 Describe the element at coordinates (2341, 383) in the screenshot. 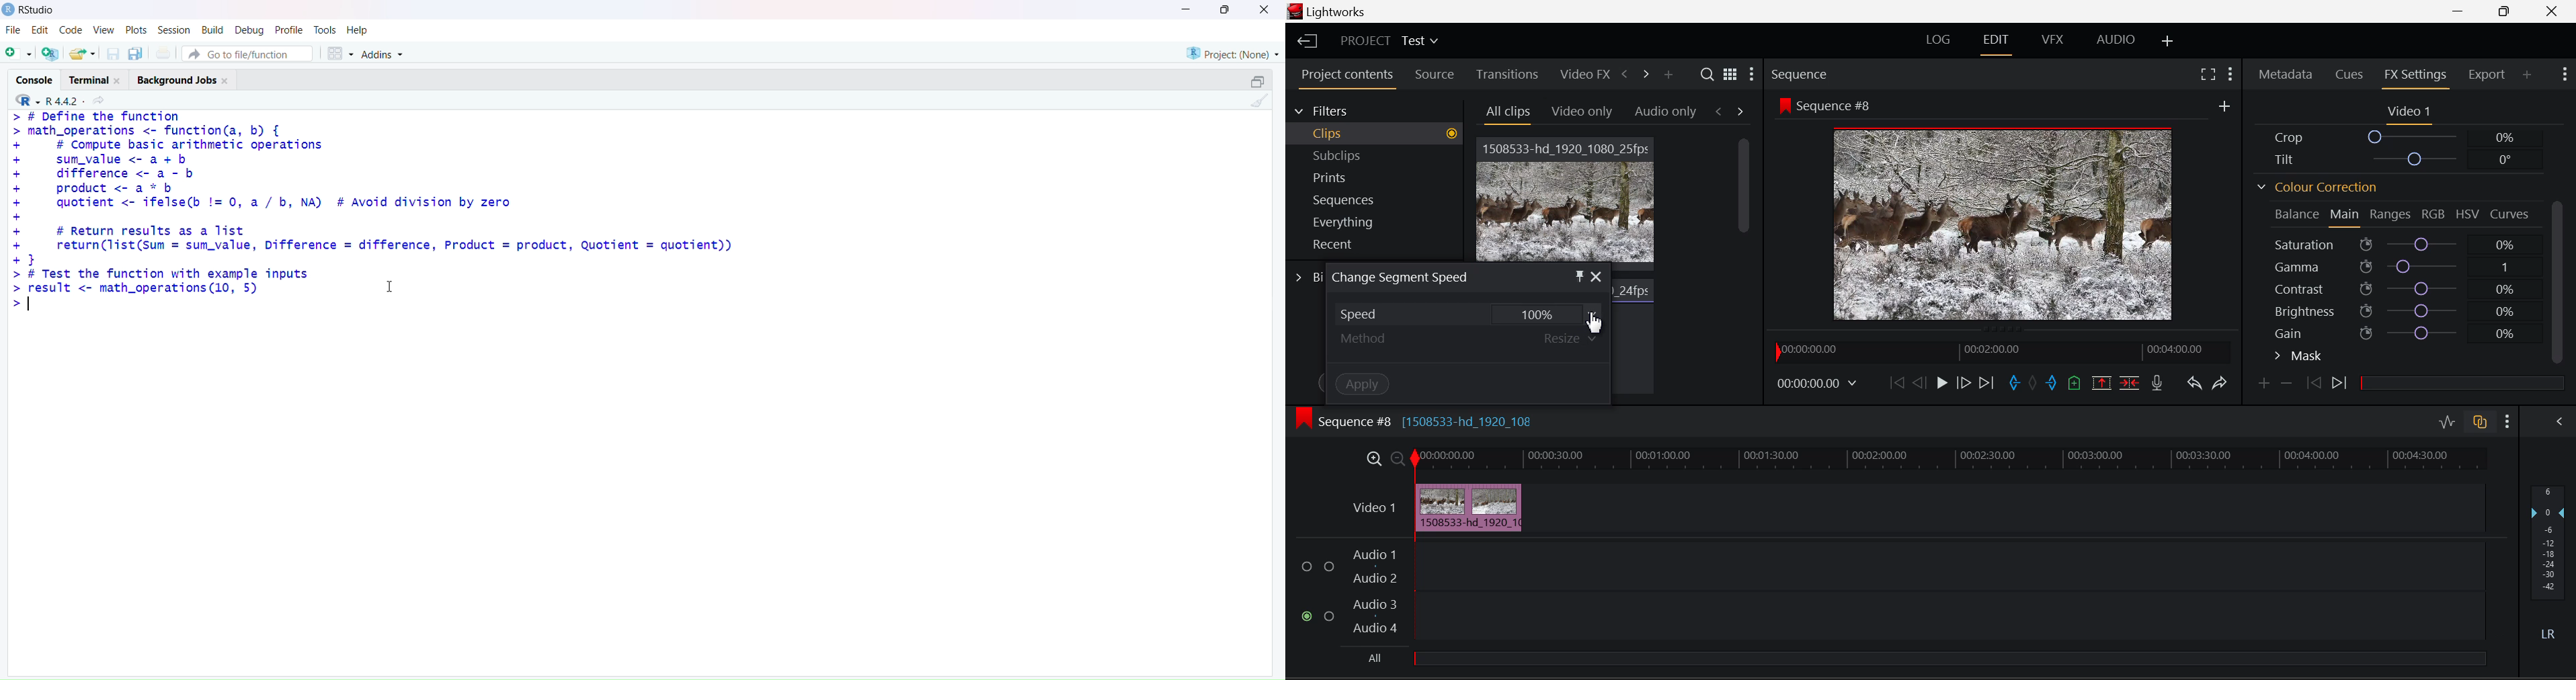

I see `Next Keyframe` at that location.